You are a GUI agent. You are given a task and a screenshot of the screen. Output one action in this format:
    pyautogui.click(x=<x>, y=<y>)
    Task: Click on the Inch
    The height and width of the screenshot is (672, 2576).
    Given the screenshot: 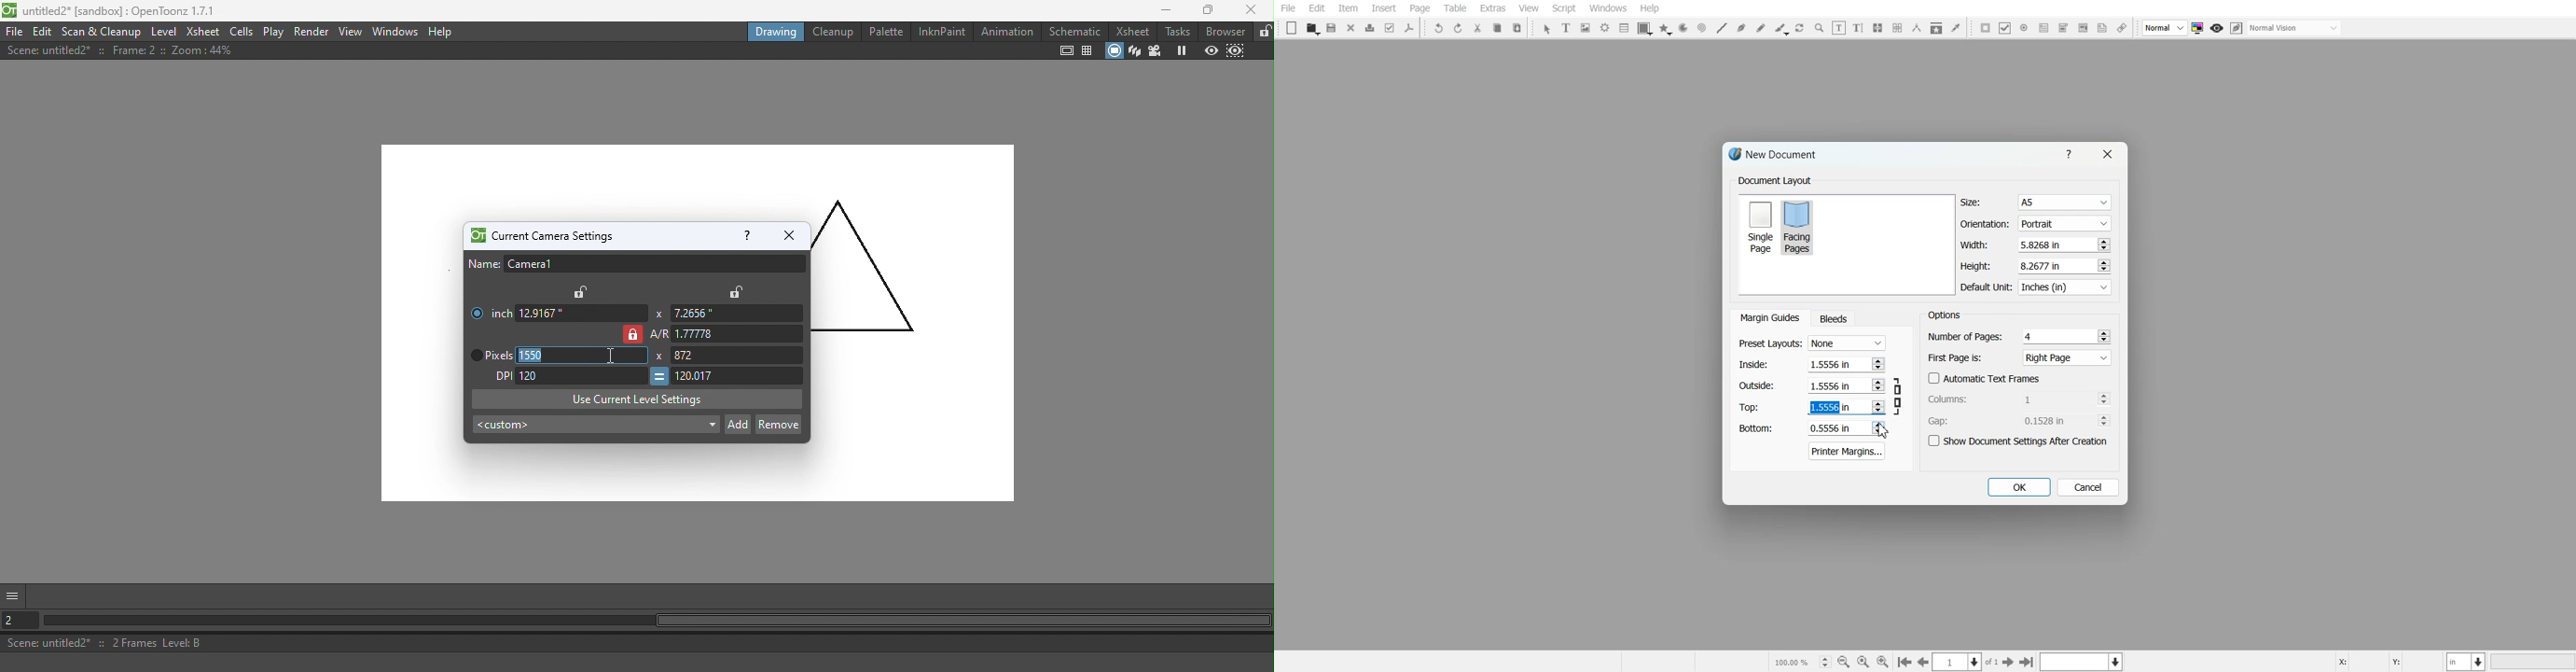 What is the action you would take?
    pyautogui.click(x=488, y=309)
    